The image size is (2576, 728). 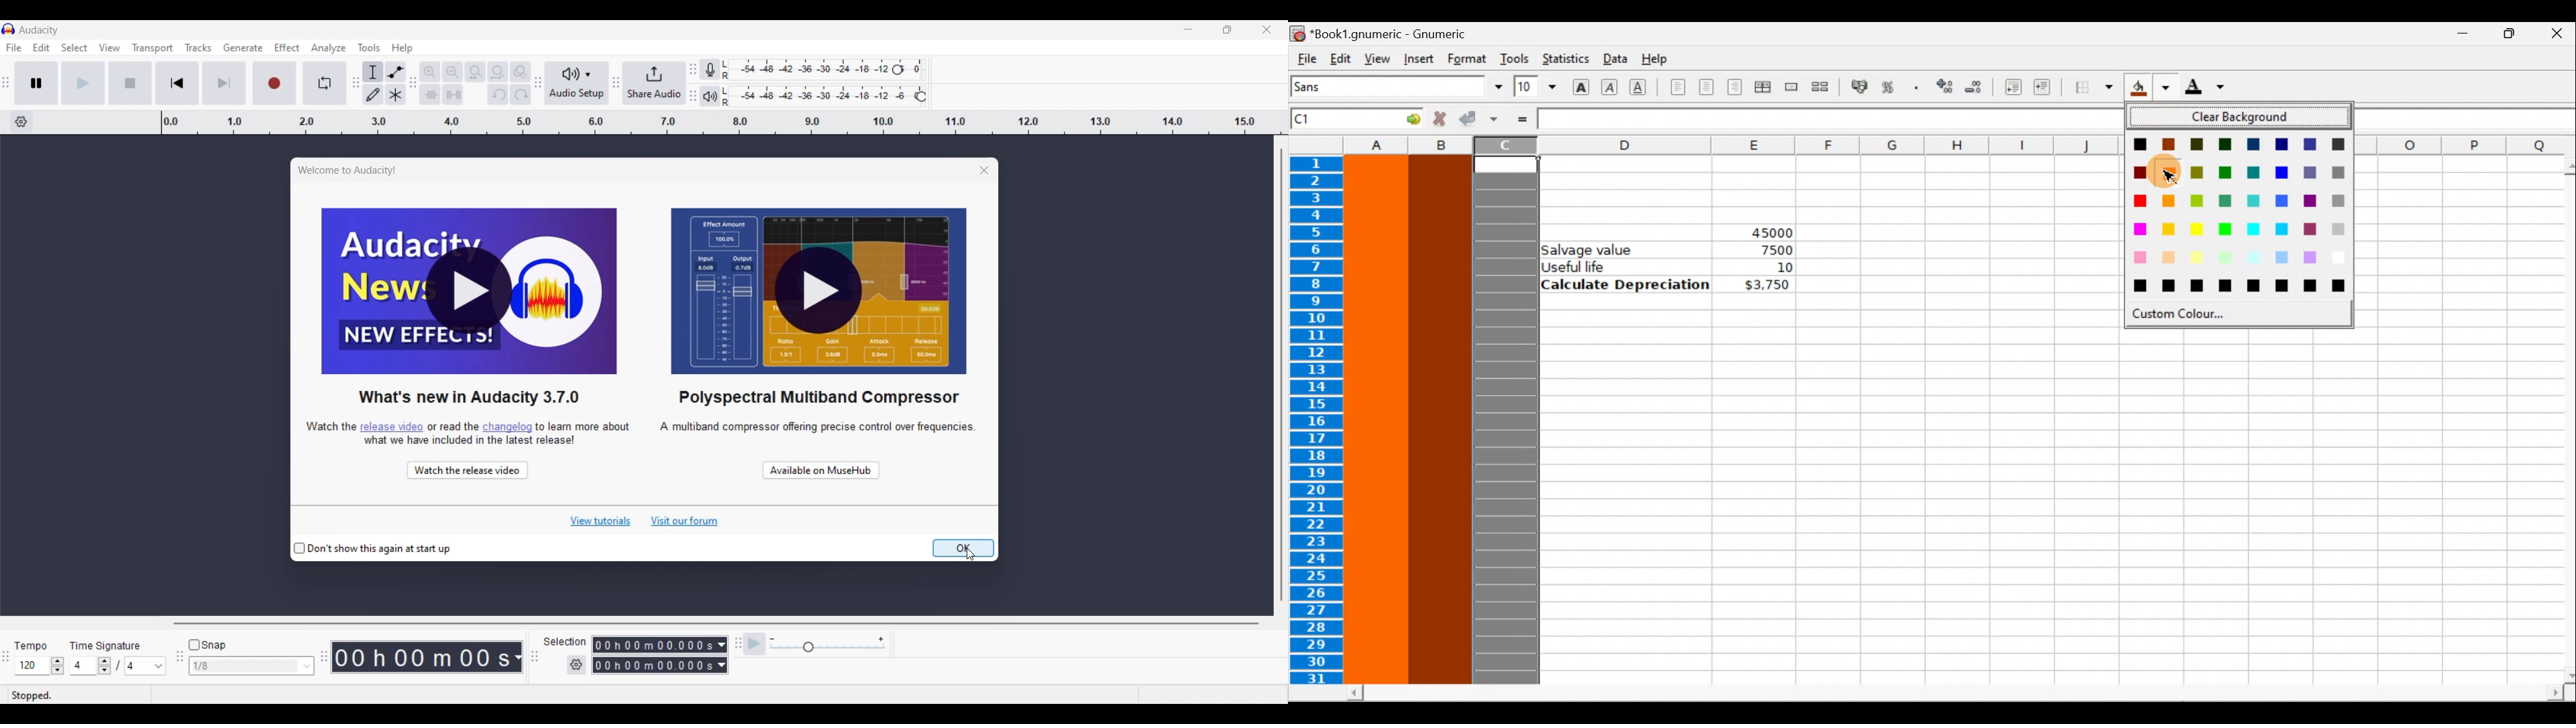 What do you see at coordinates (396, 72) in the screenshot?
I see `Envelop tool` at bounding box center [396, 72].